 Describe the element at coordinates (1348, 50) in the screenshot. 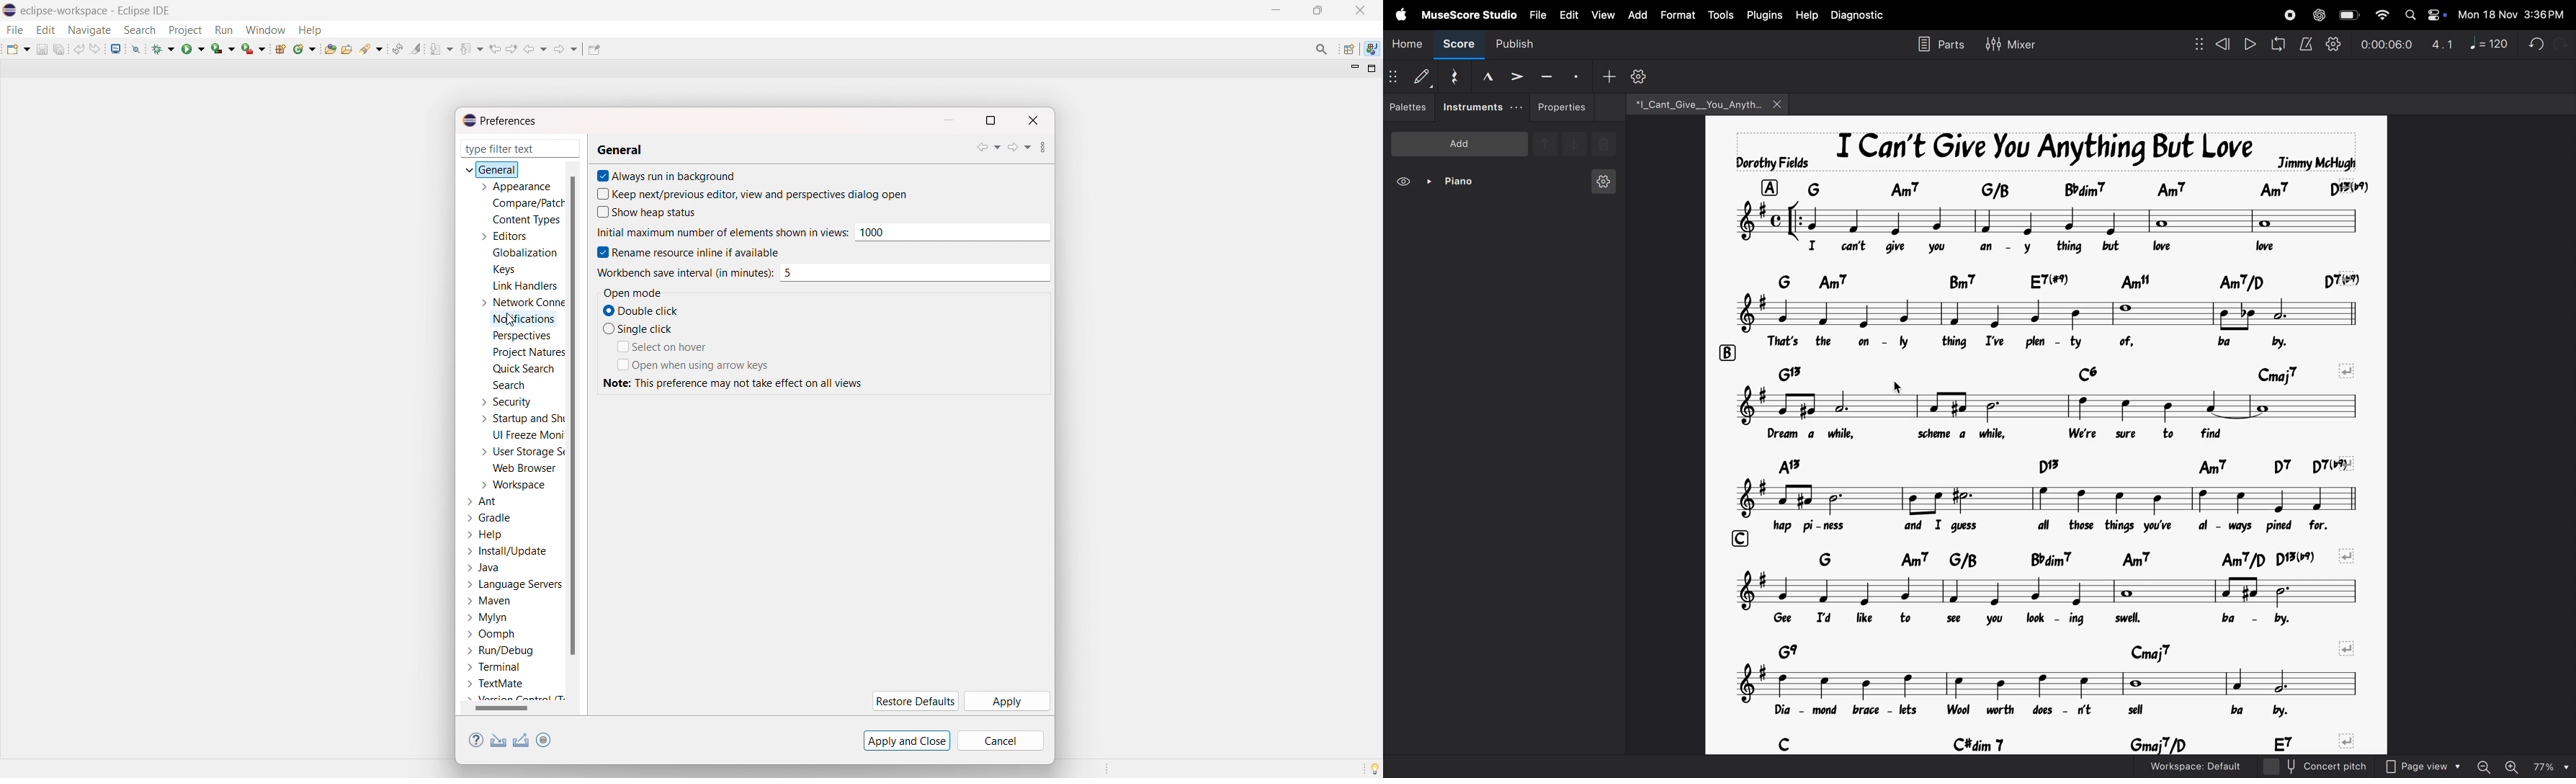

I see `open perspective` at that location.